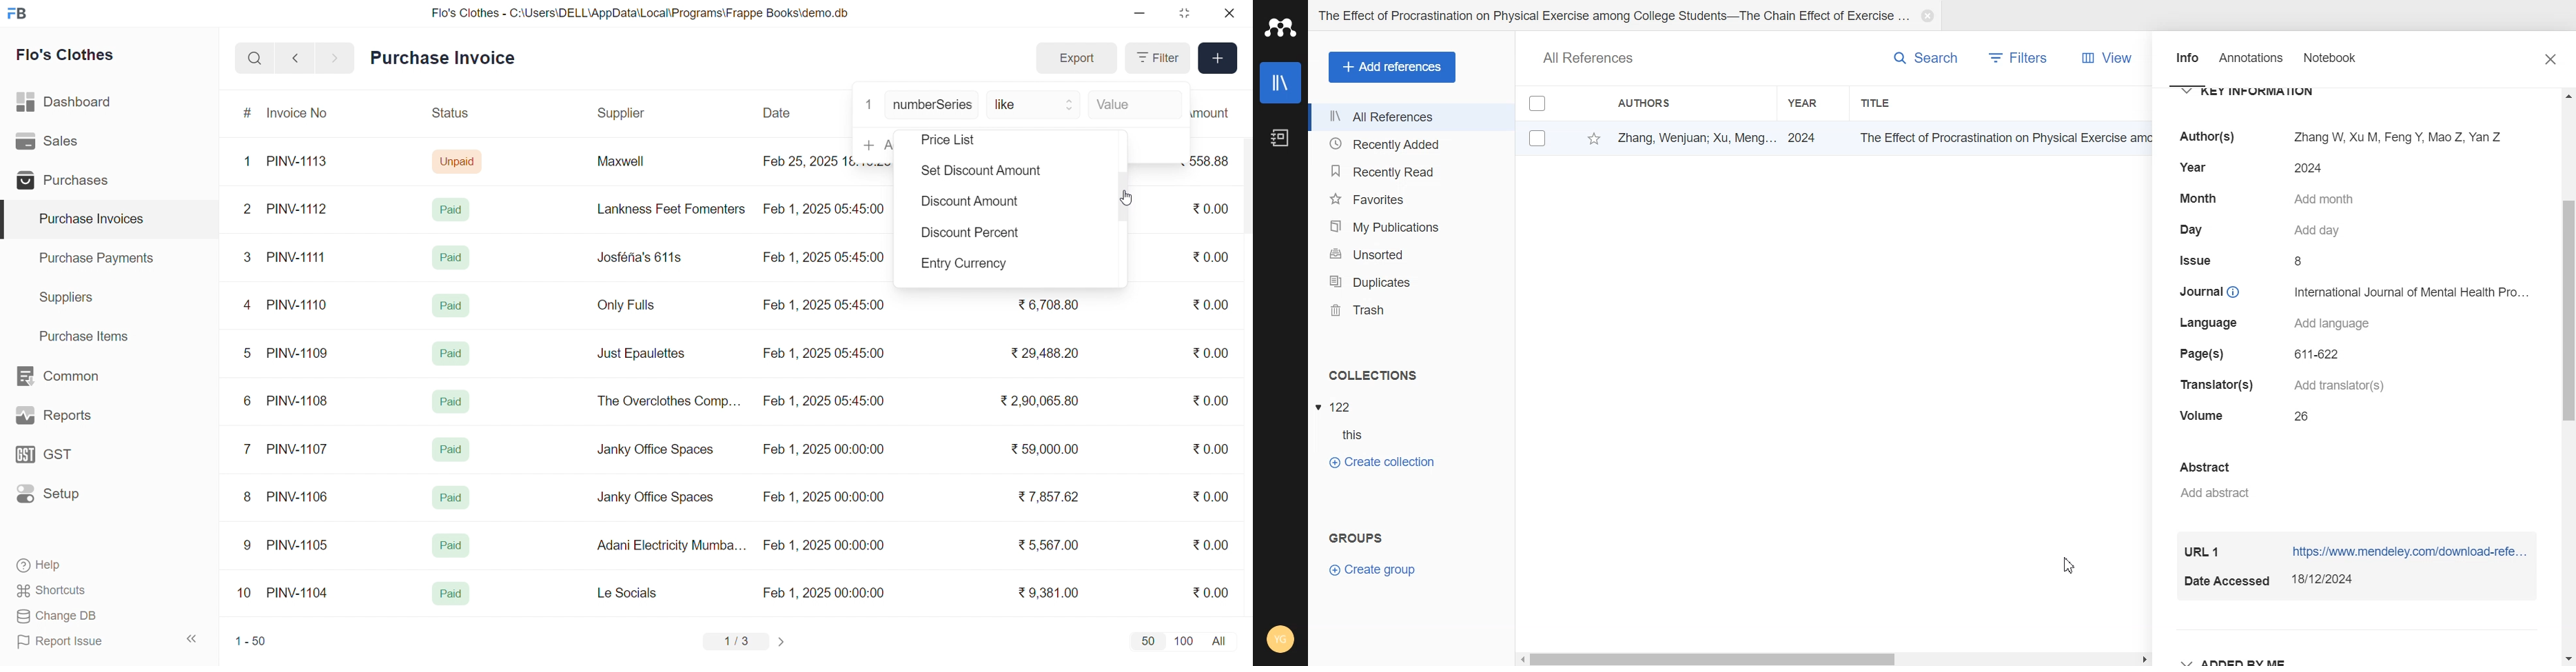  What do you see at coordinates (823, 451) in the screenshot?
I see `Feb 1, 2025 00:00:00` at bounding box center [823, 451].